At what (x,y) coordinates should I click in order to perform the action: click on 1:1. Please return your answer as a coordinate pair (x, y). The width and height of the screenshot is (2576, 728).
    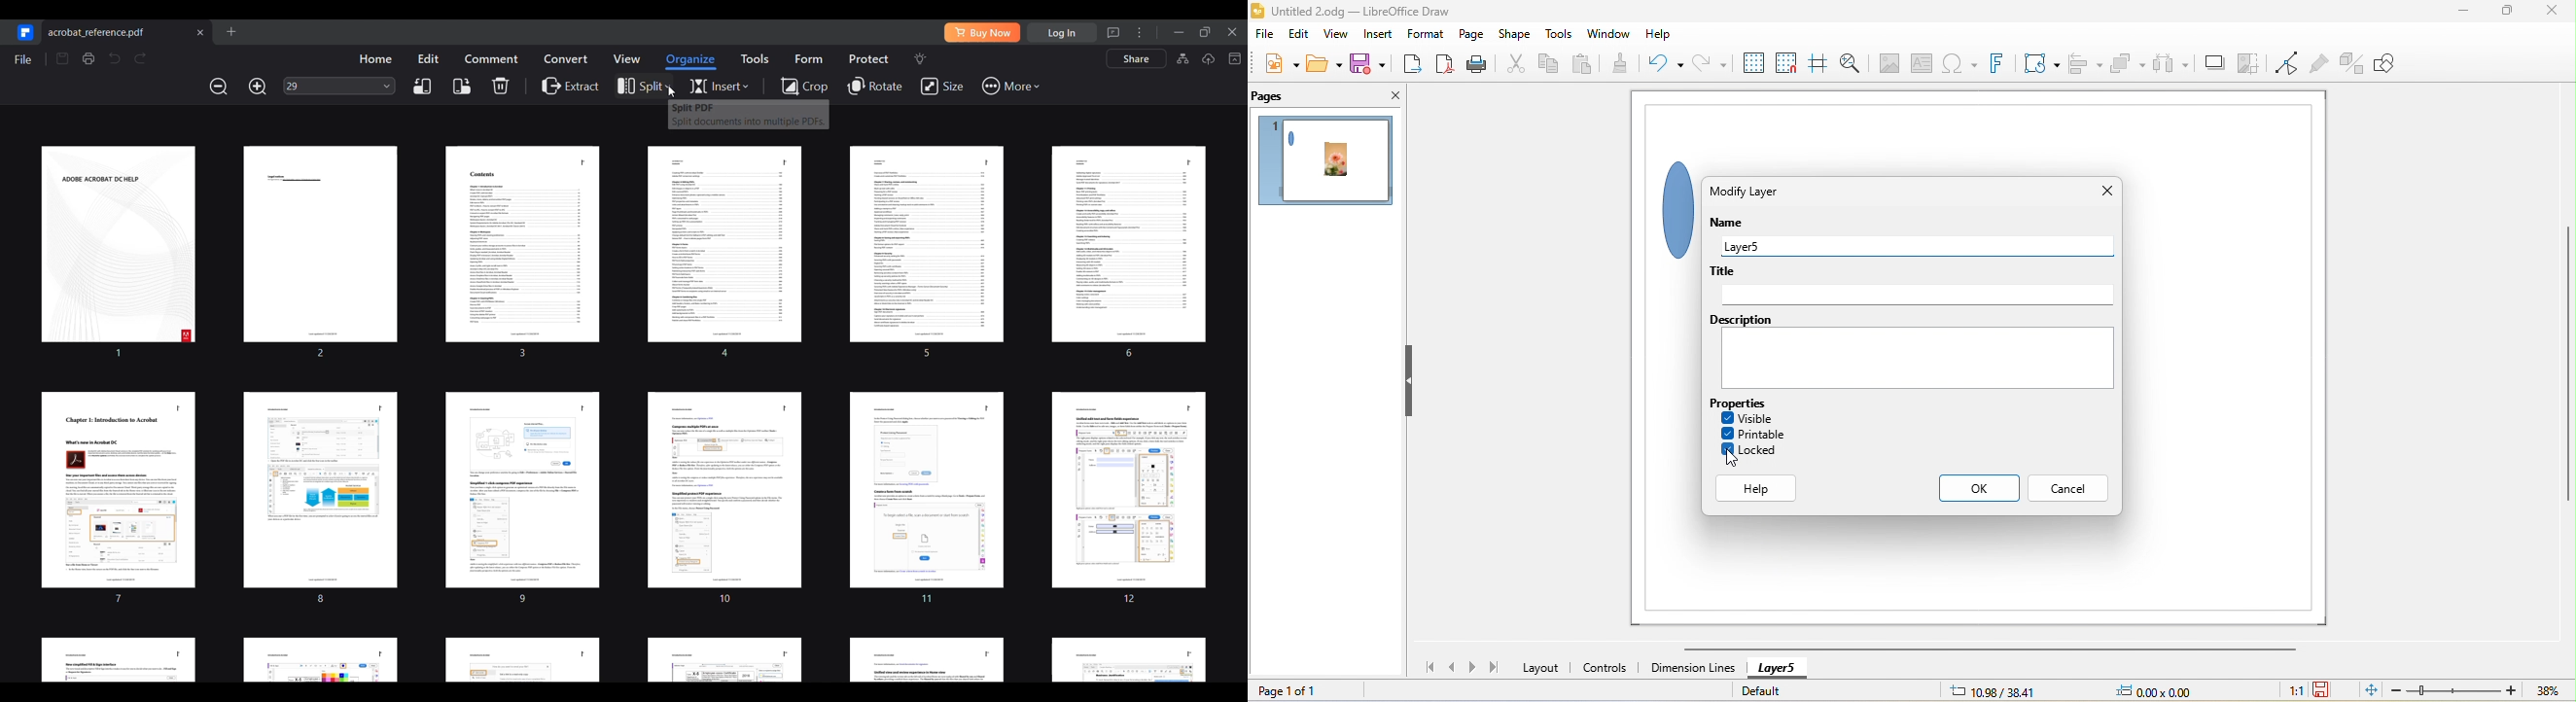
    Looking at the image, I should click on (2294, 690).